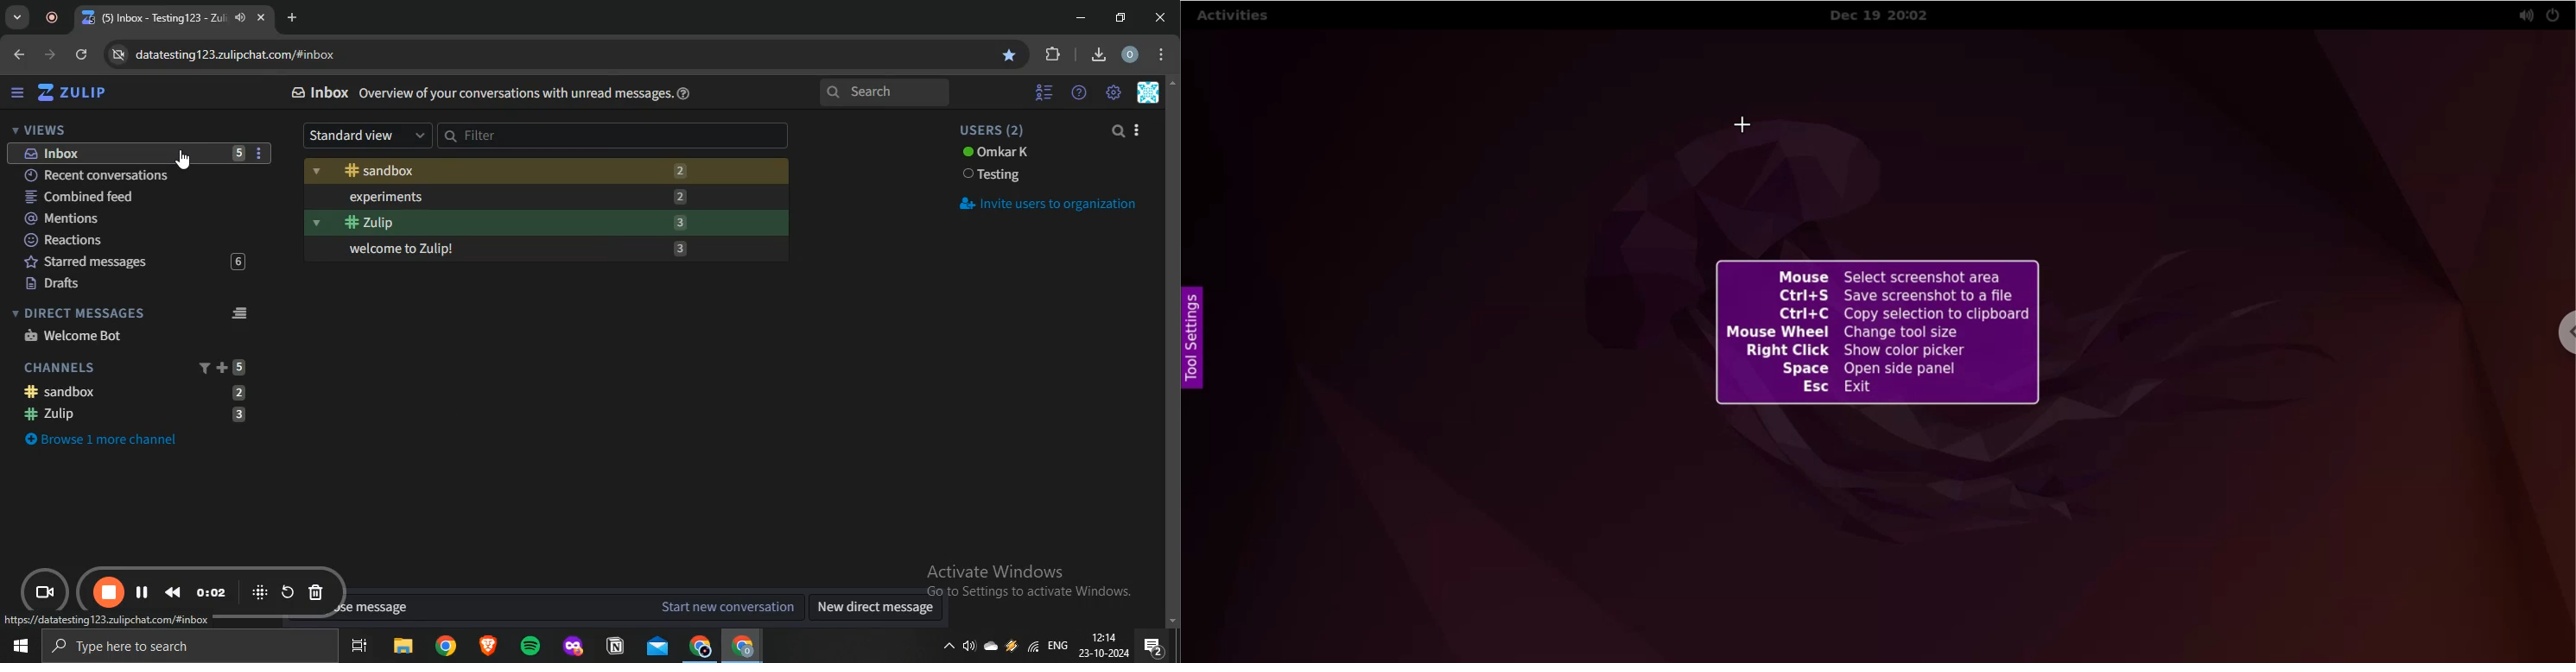  Describe the element at coordinates (948, 651) in the screenshot. I see `show hidden icons` at that location.